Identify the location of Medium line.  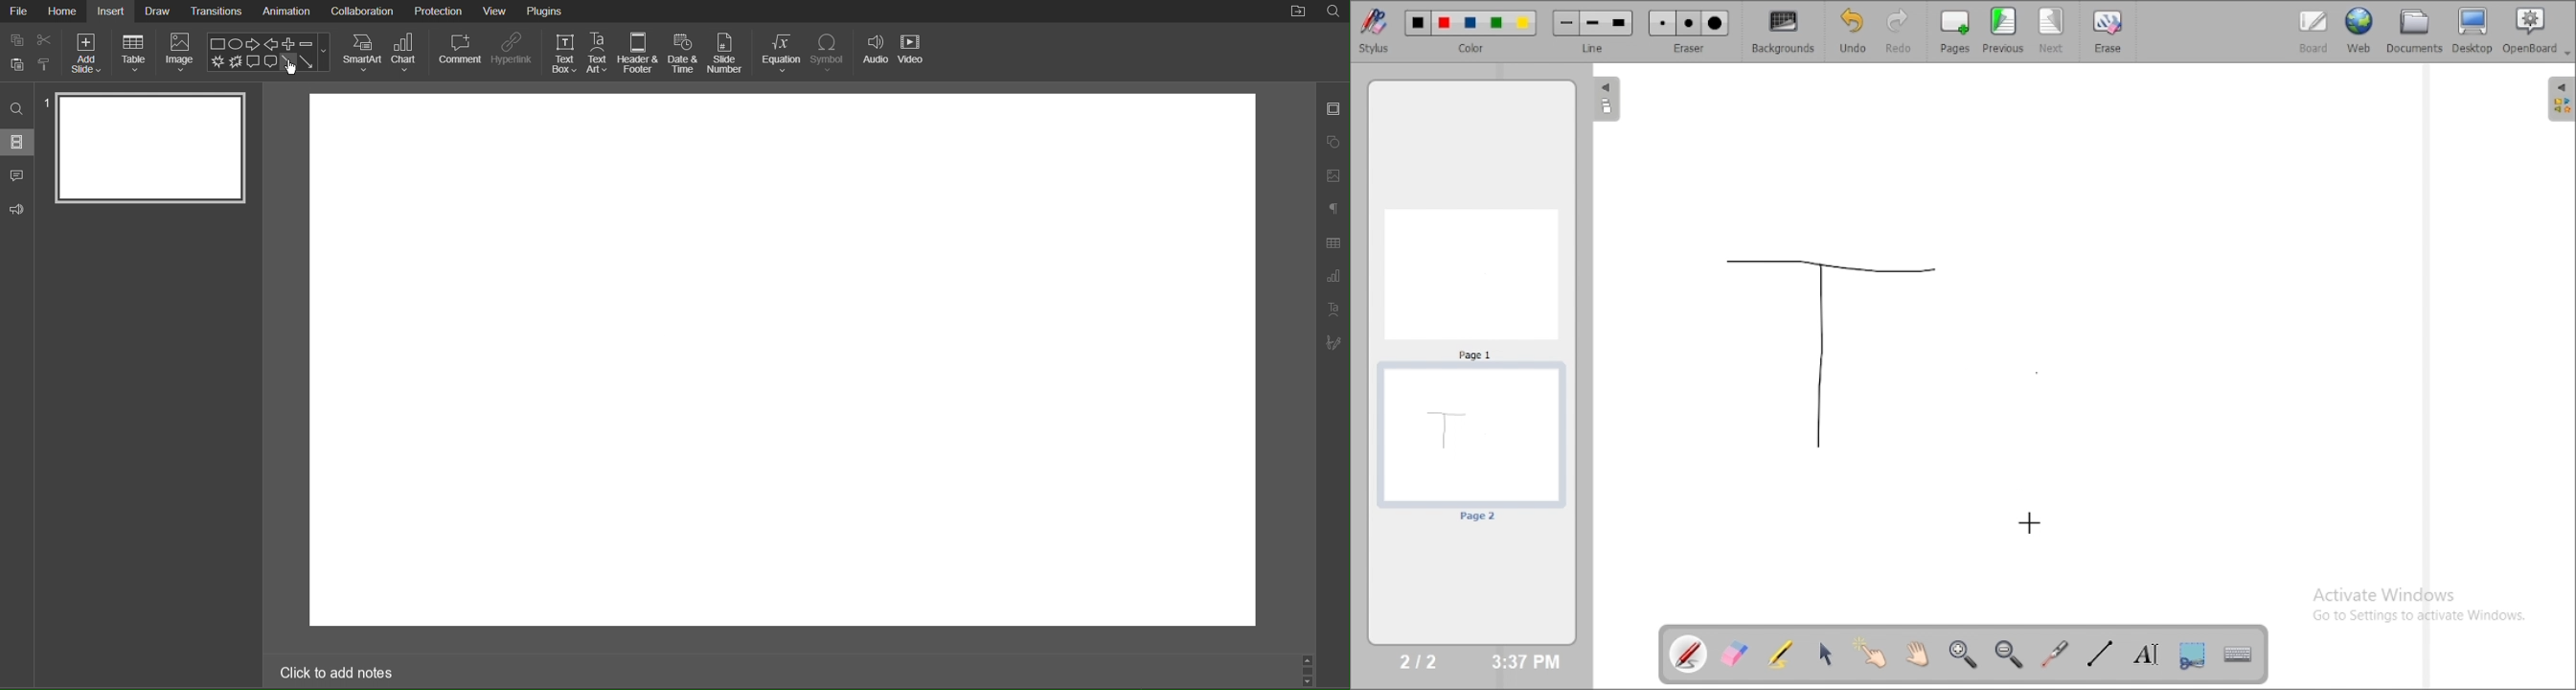
(1594, 23).